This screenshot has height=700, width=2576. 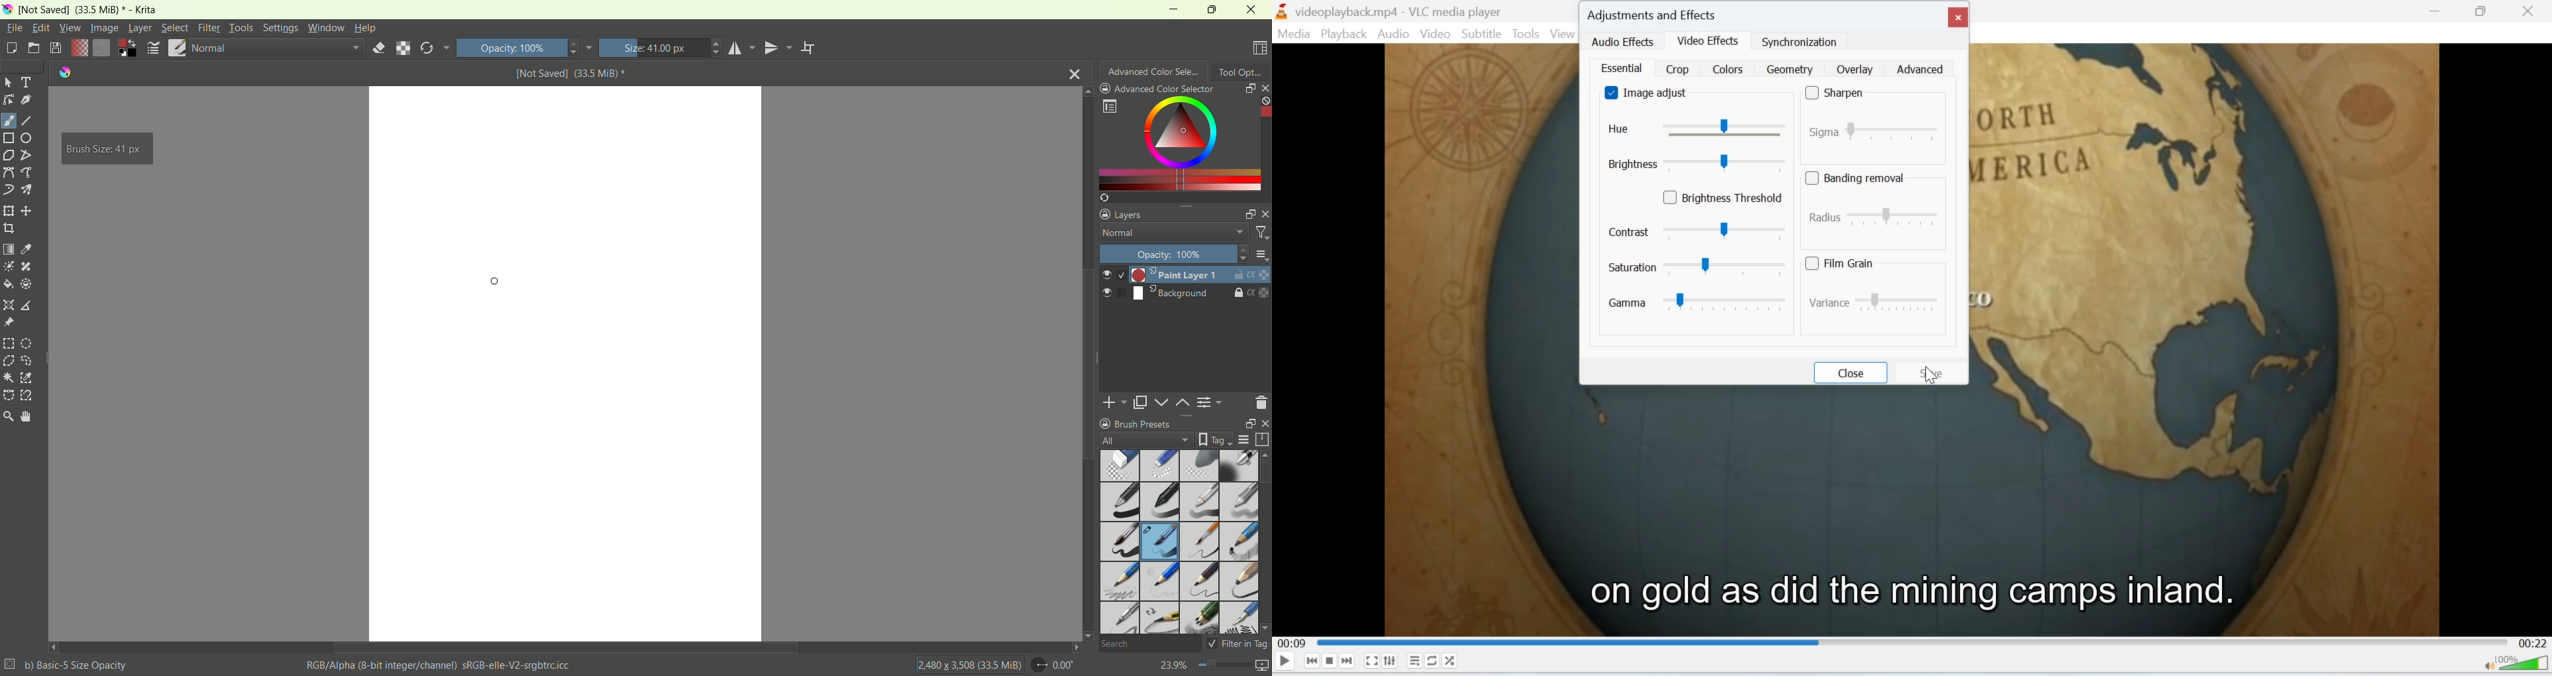 What do you see at coordinates (435, 48) in the screenshot?
I see `reload` at bounding box center [435, 48].